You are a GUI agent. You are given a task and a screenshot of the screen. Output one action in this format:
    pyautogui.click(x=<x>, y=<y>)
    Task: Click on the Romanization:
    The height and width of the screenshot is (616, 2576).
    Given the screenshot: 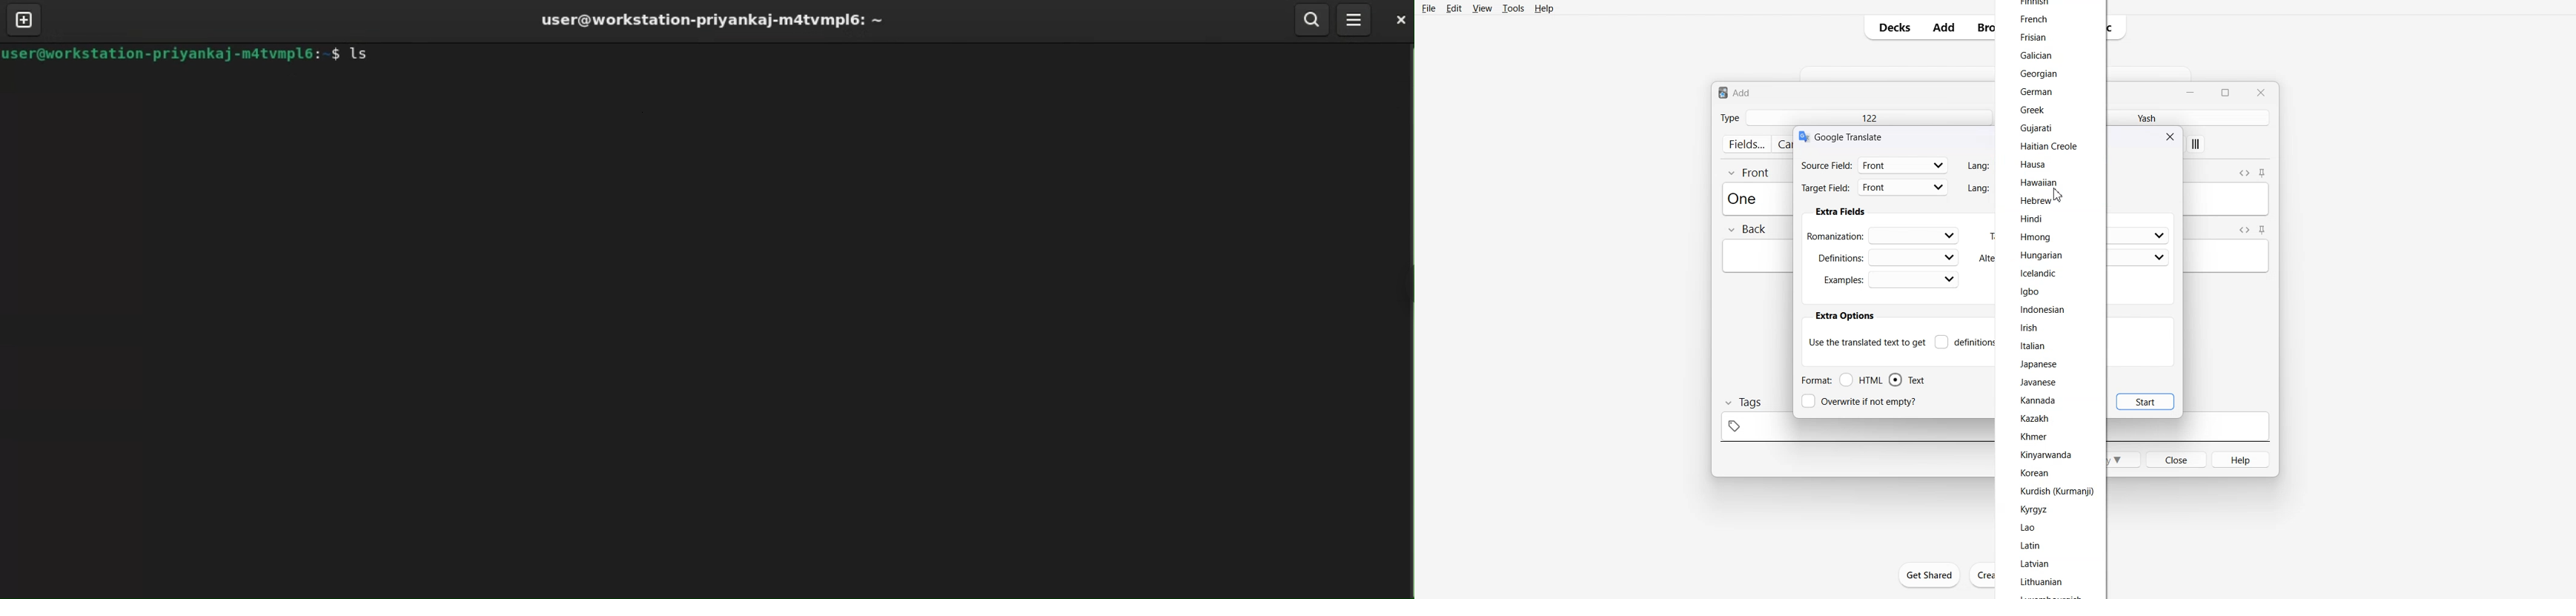 What is the action you would take?
    pyautogui.click(x=1885, y=235)
    